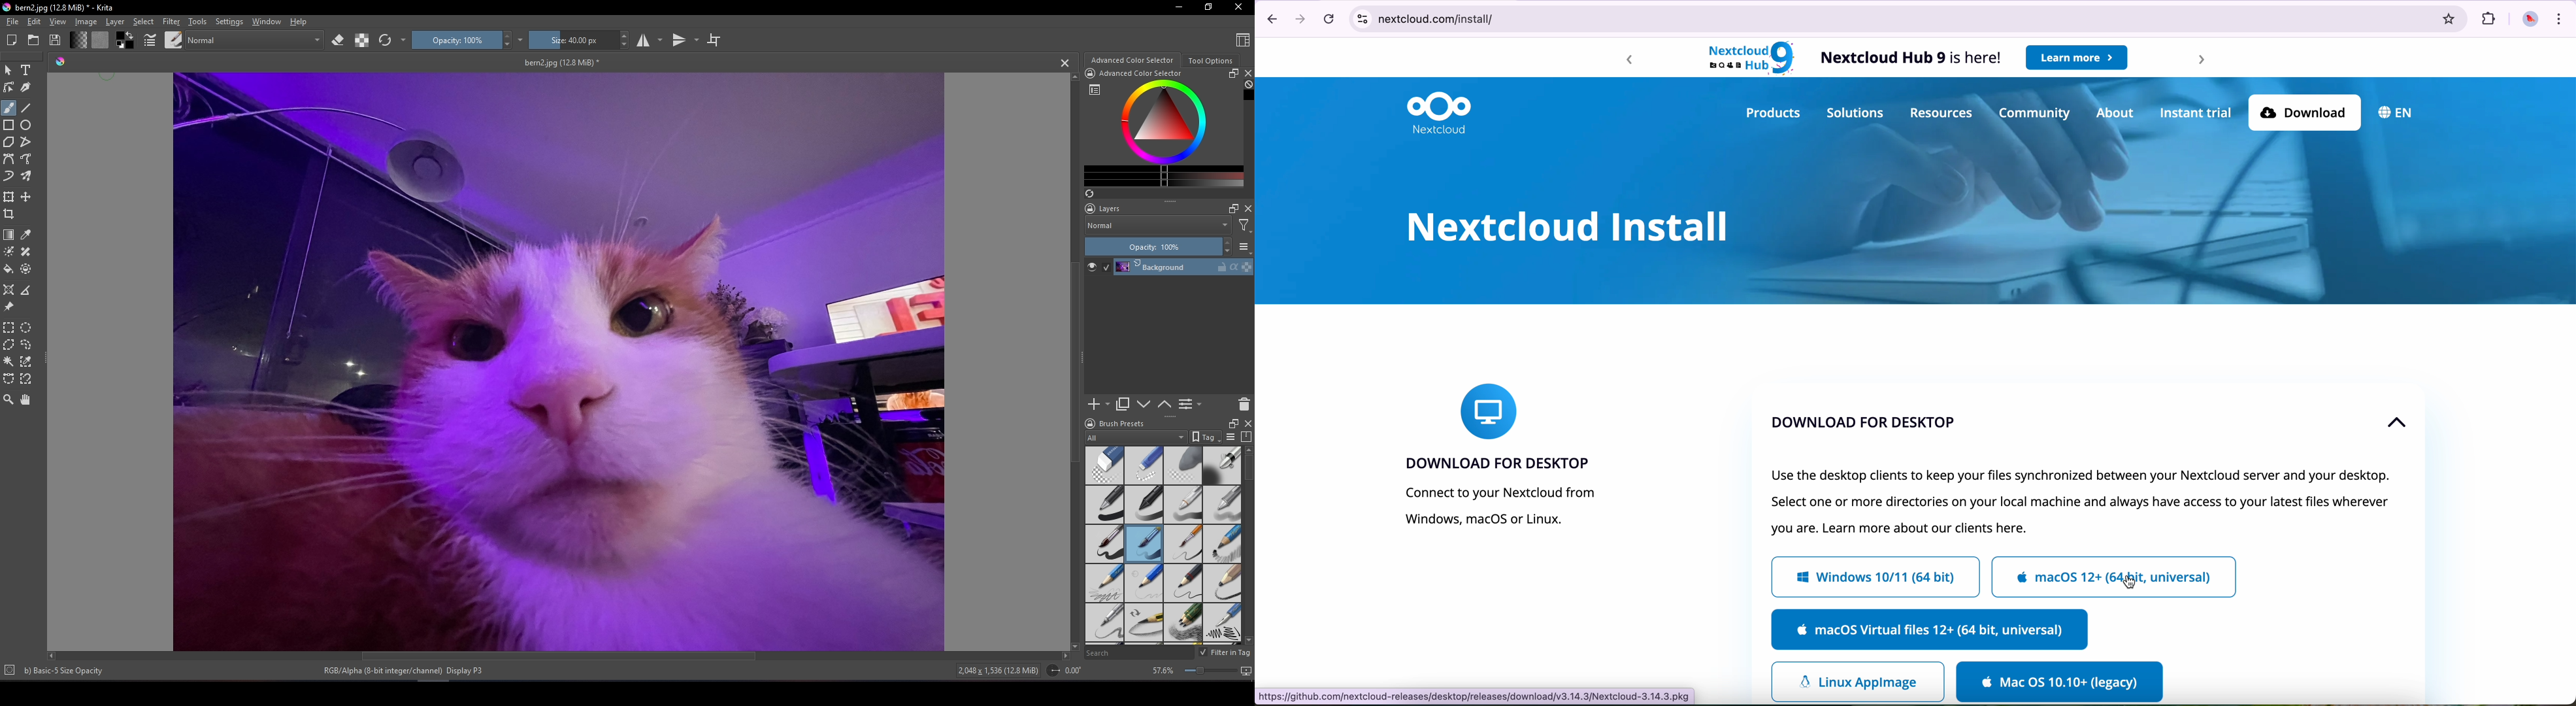  What do you see at coordinates (1067, 670) in the screenshot?
I see `Orientation` at bounding box center [1067, 670].